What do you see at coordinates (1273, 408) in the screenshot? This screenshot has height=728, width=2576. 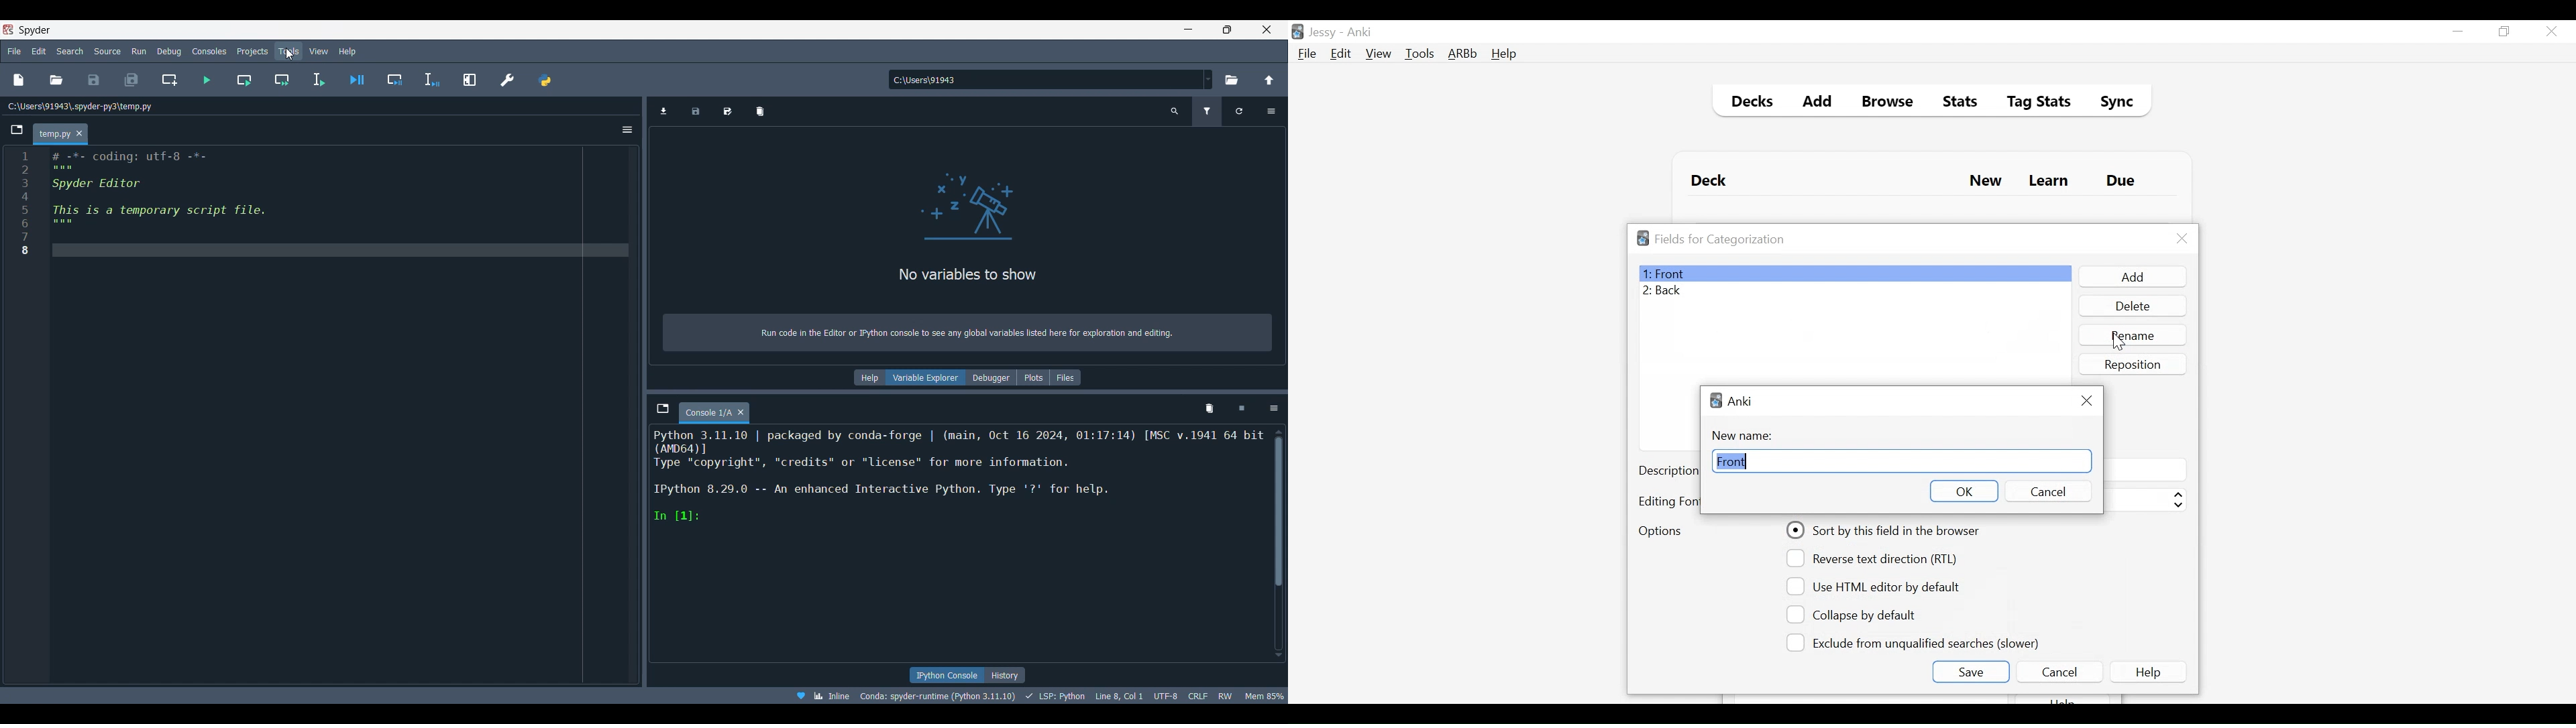 I see `Options` at bounding box center [1273, 408].